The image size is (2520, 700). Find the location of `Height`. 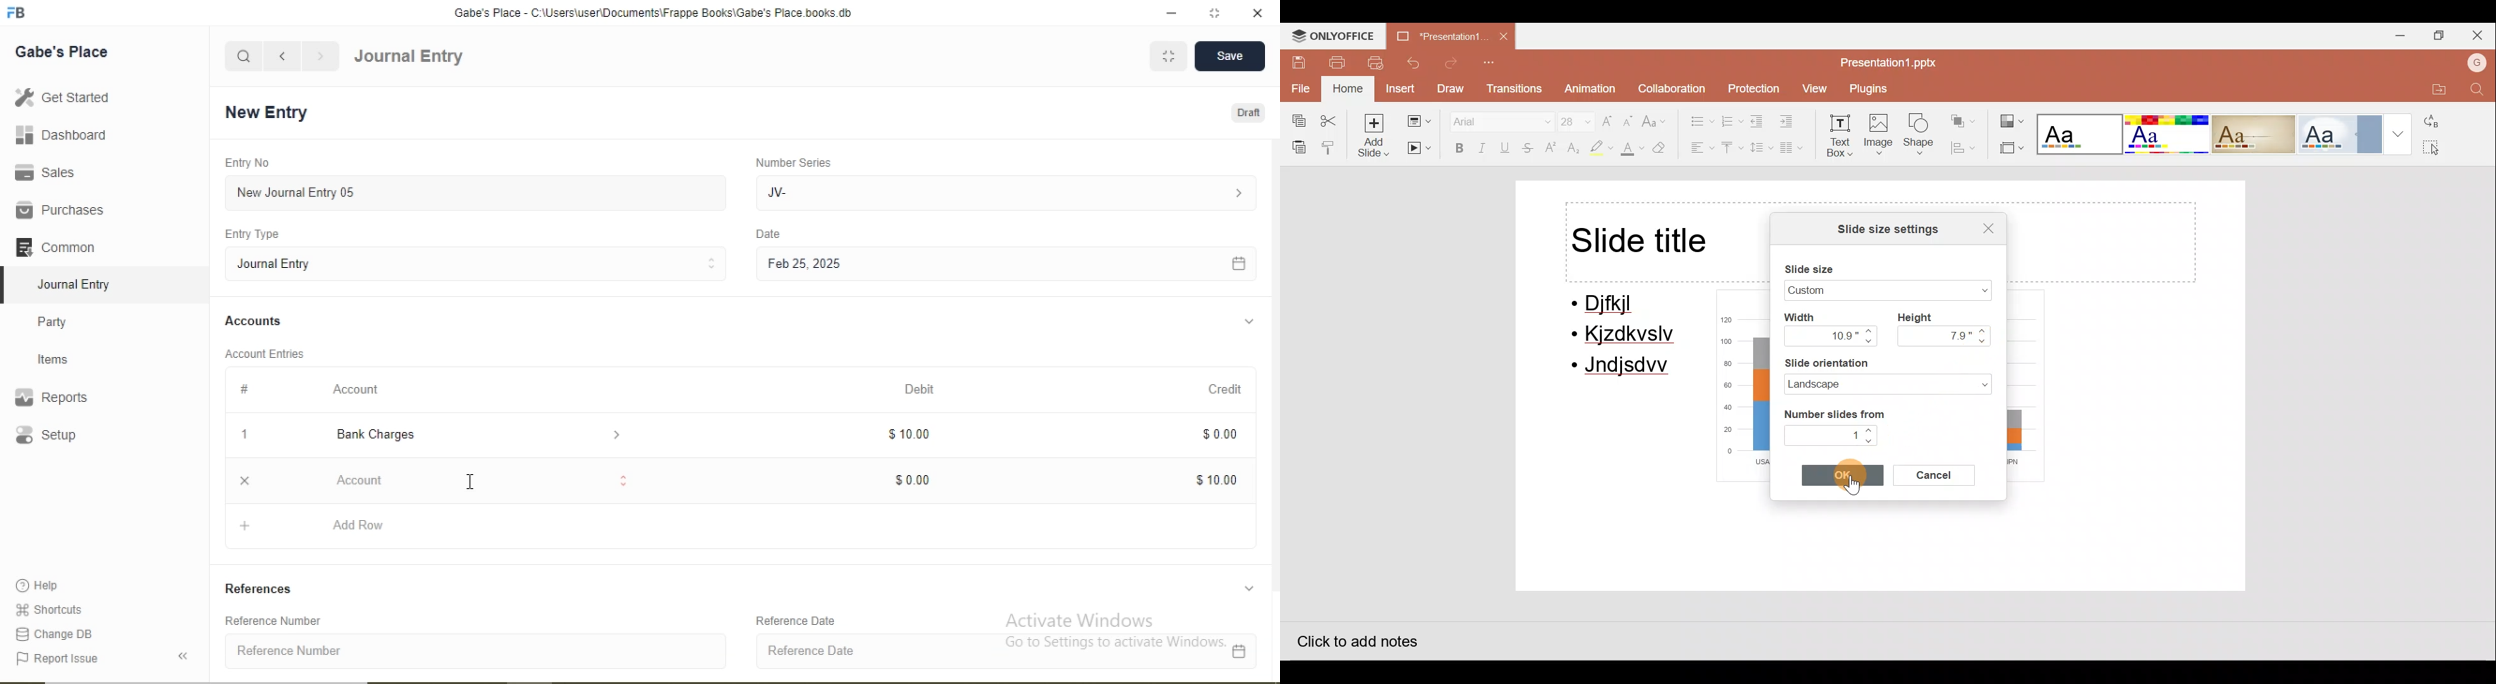

Height is located at coordinates (1921, 316).